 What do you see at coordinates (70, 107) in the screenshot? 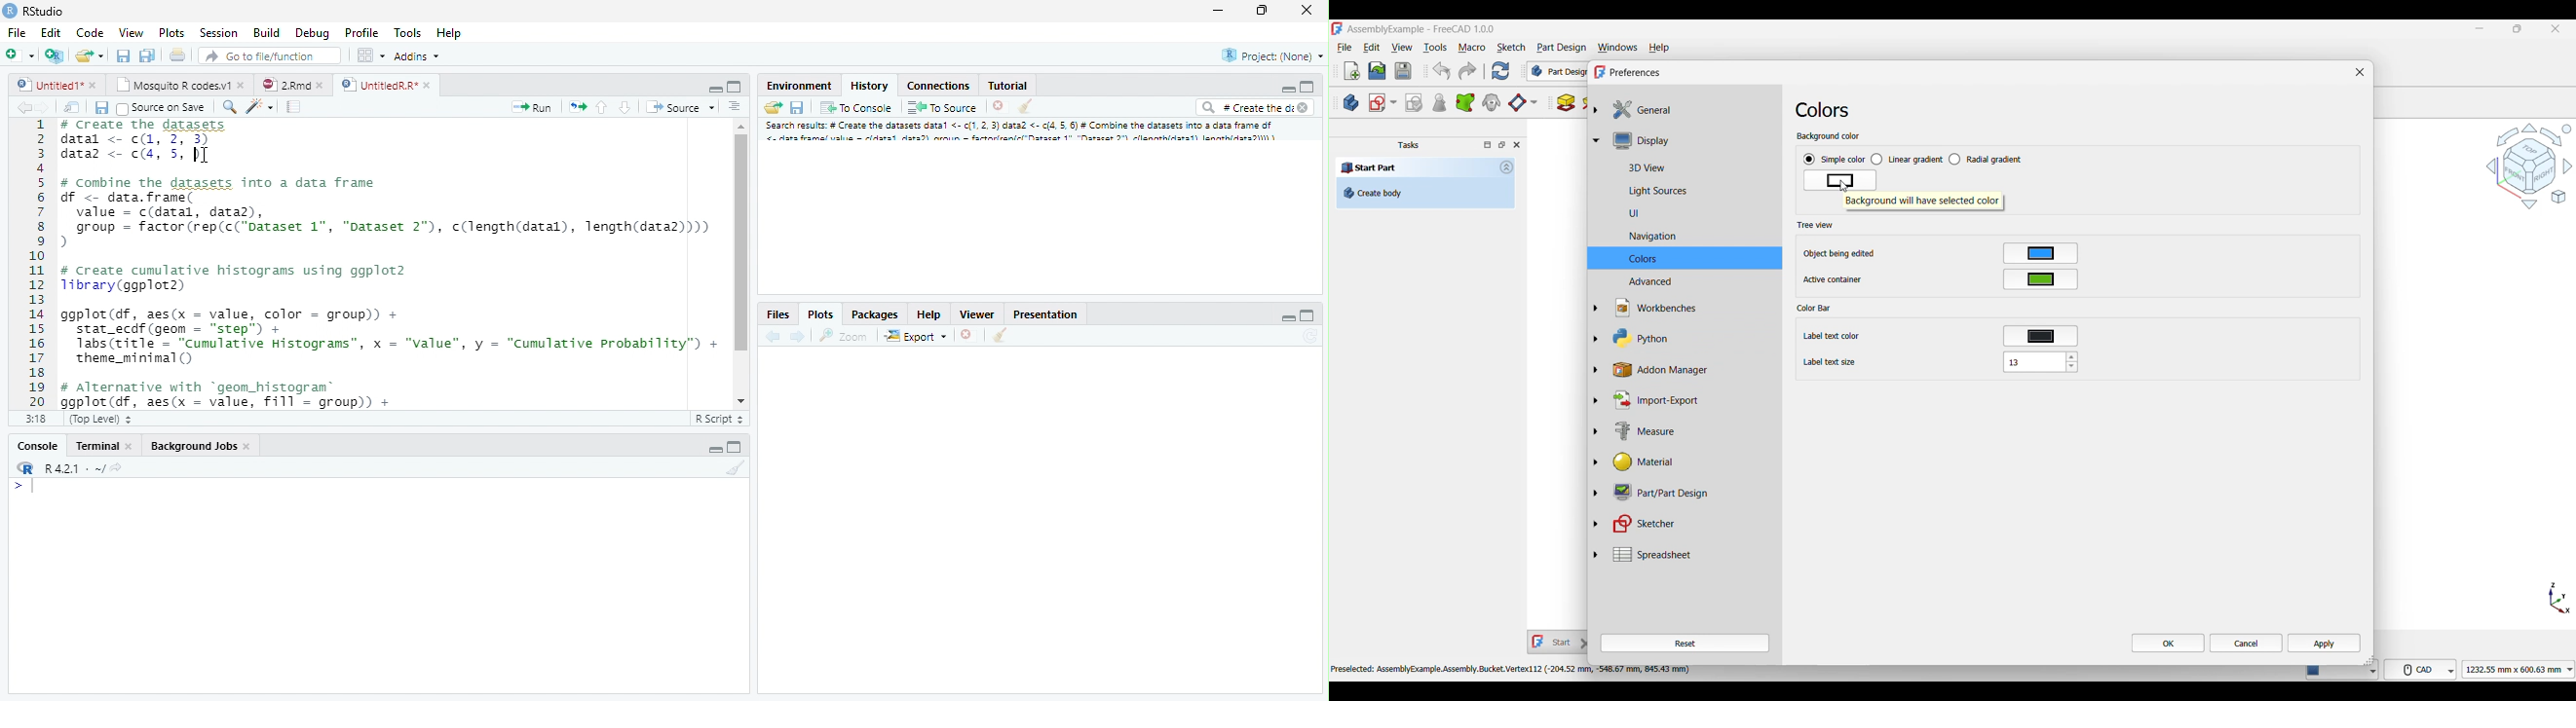
I see `Show in the new window` at bounding box center [70, 107].